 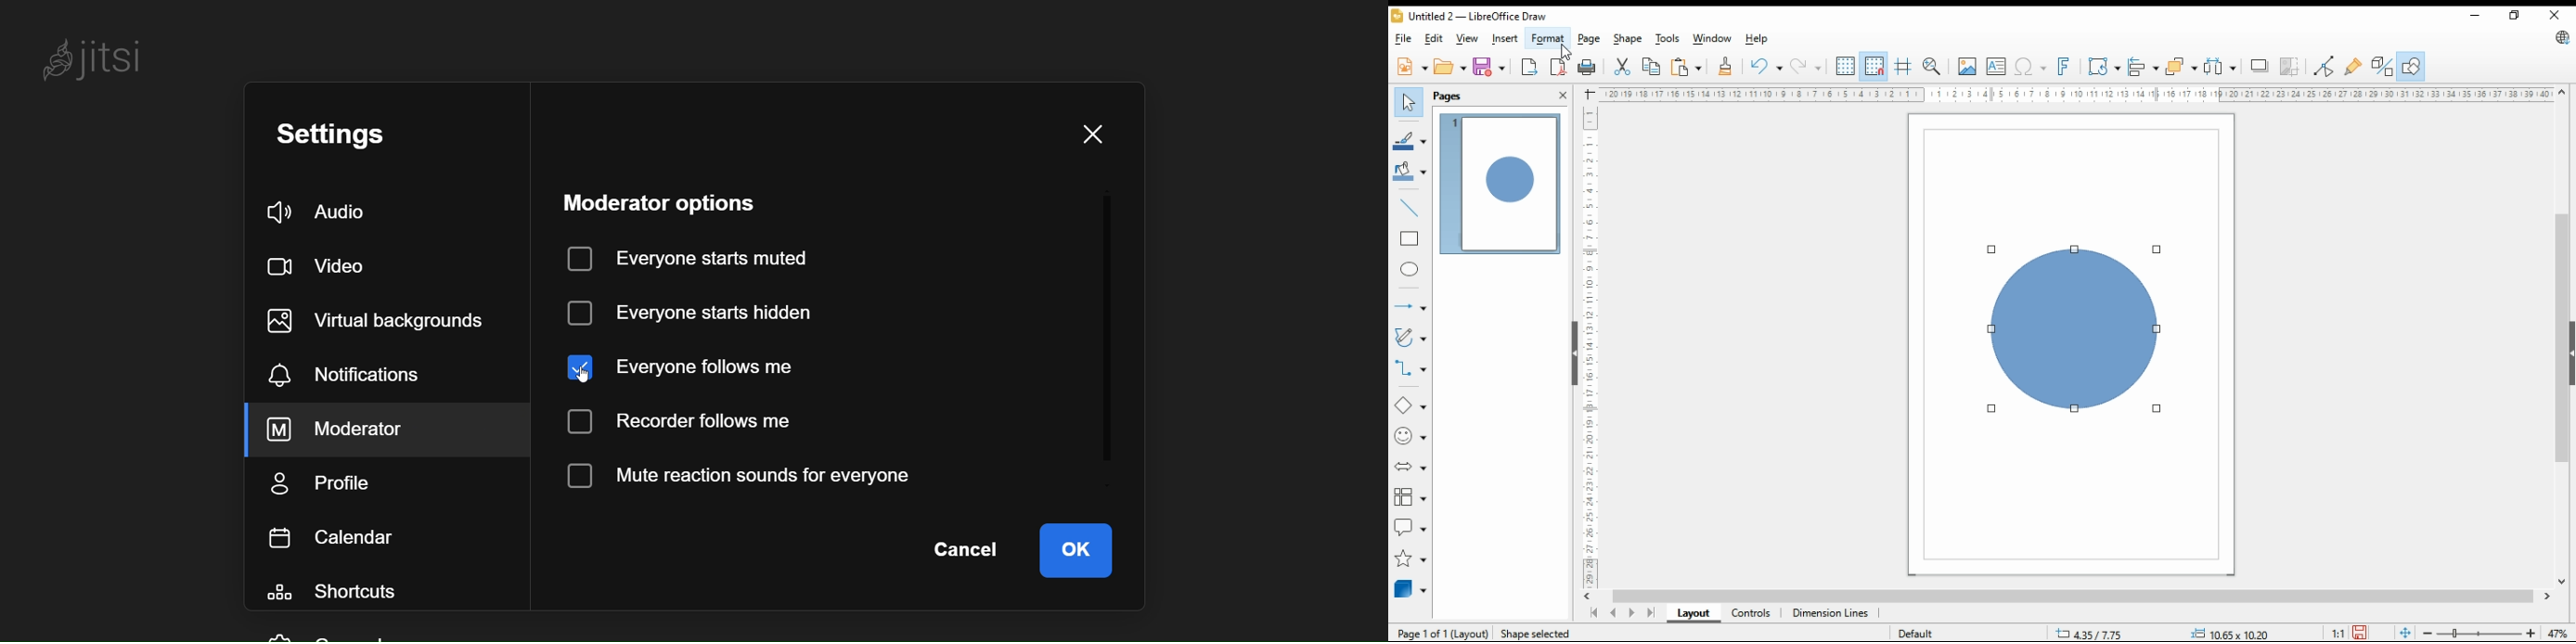 I want to click on rectangle, so click(x=1410, y=239).